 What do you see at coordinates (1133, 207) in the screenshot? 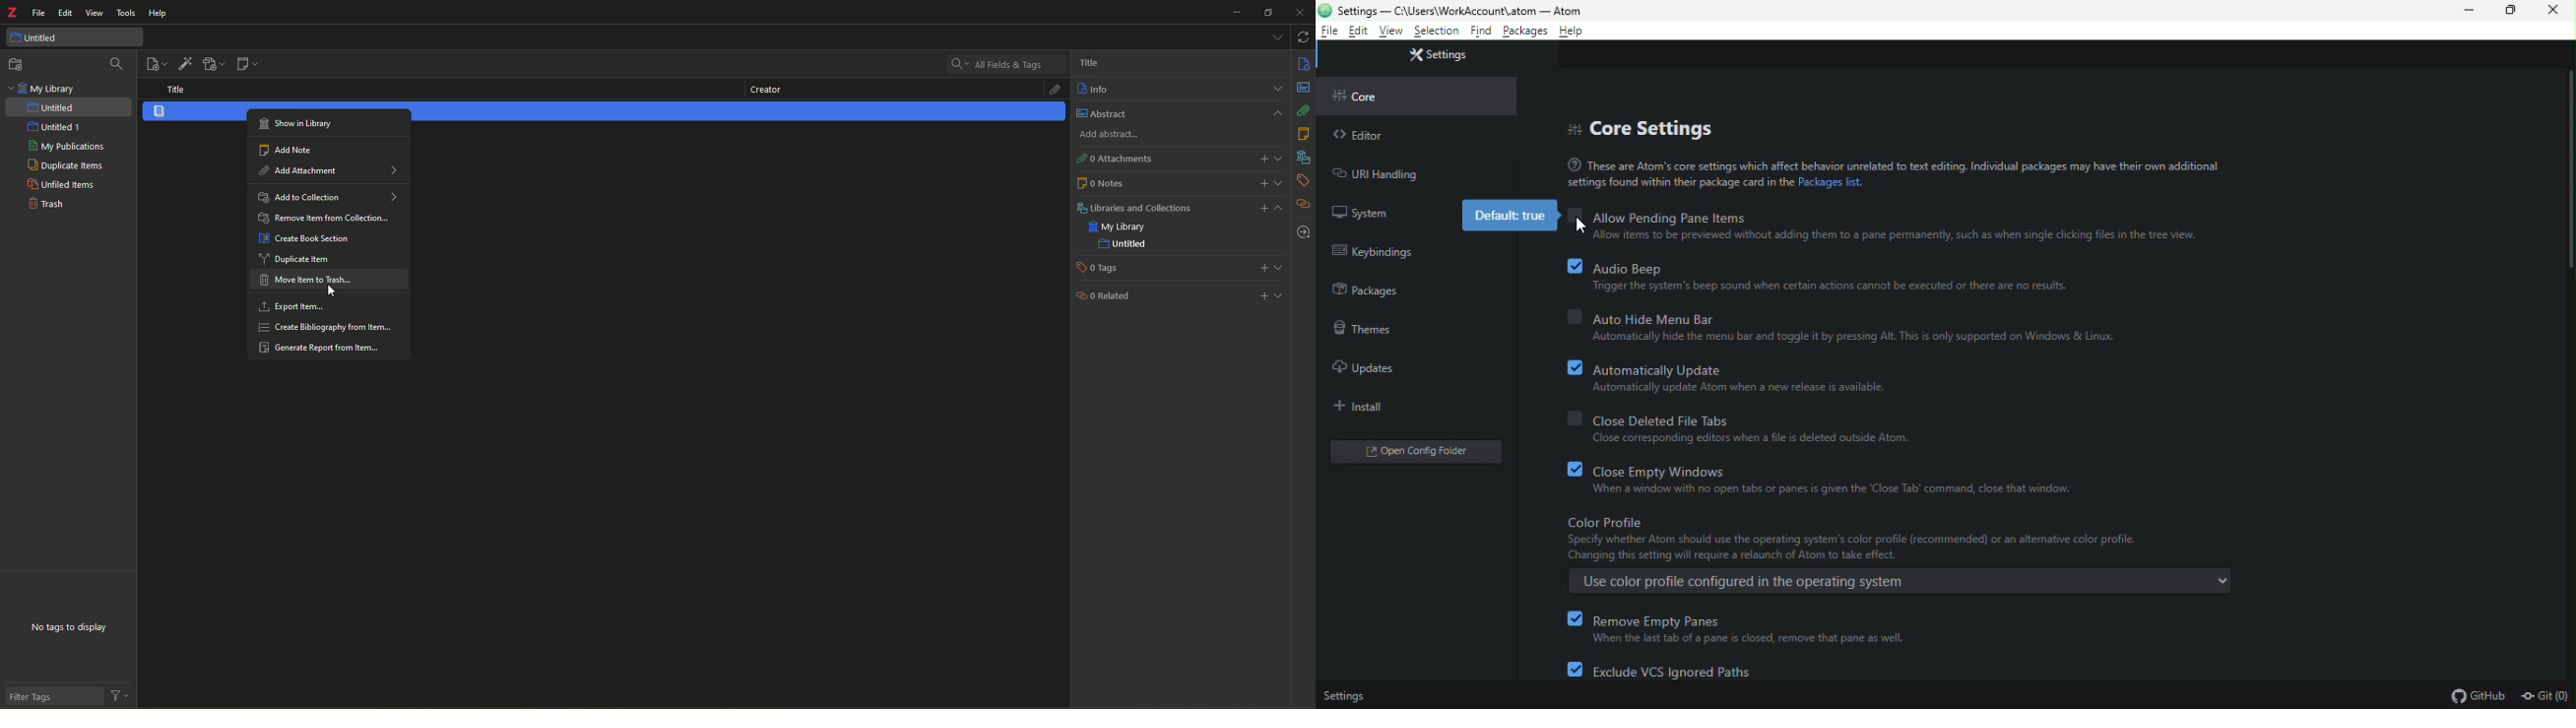
I see `library` at bounding box center [1133, 207].